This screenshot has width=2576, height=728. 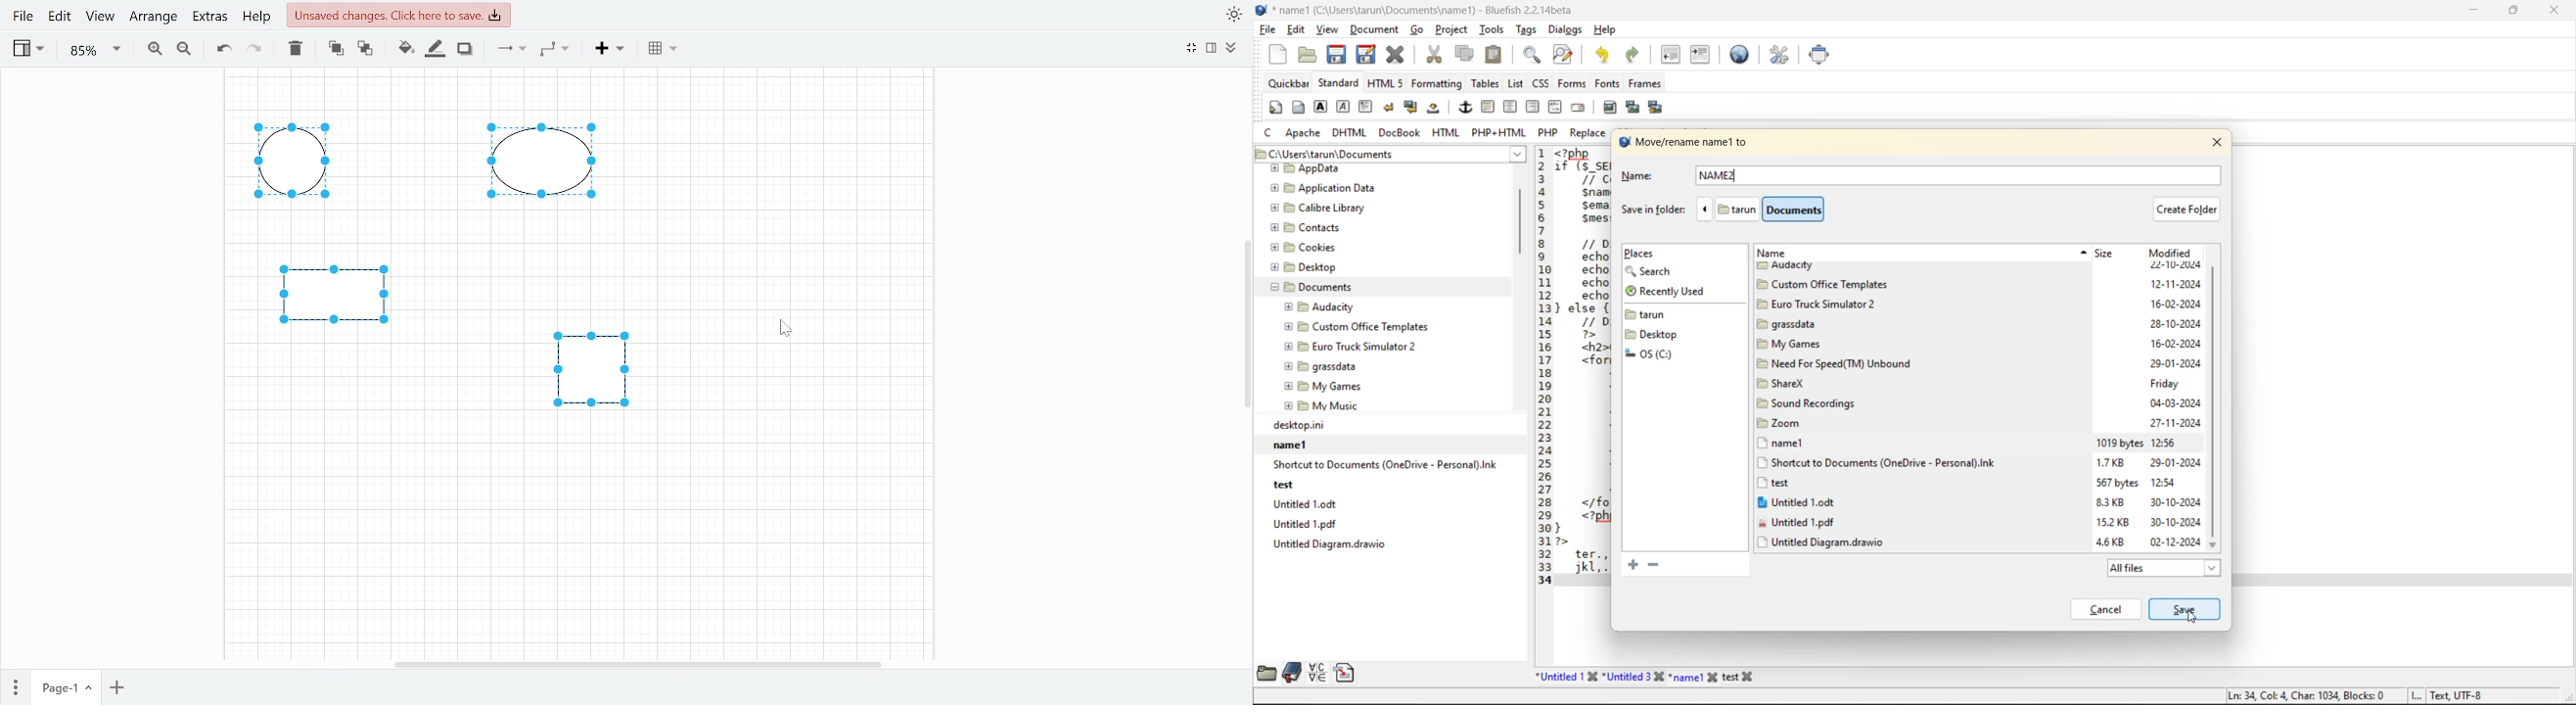 I want to click on modified date, so click(x=2180, y=408).